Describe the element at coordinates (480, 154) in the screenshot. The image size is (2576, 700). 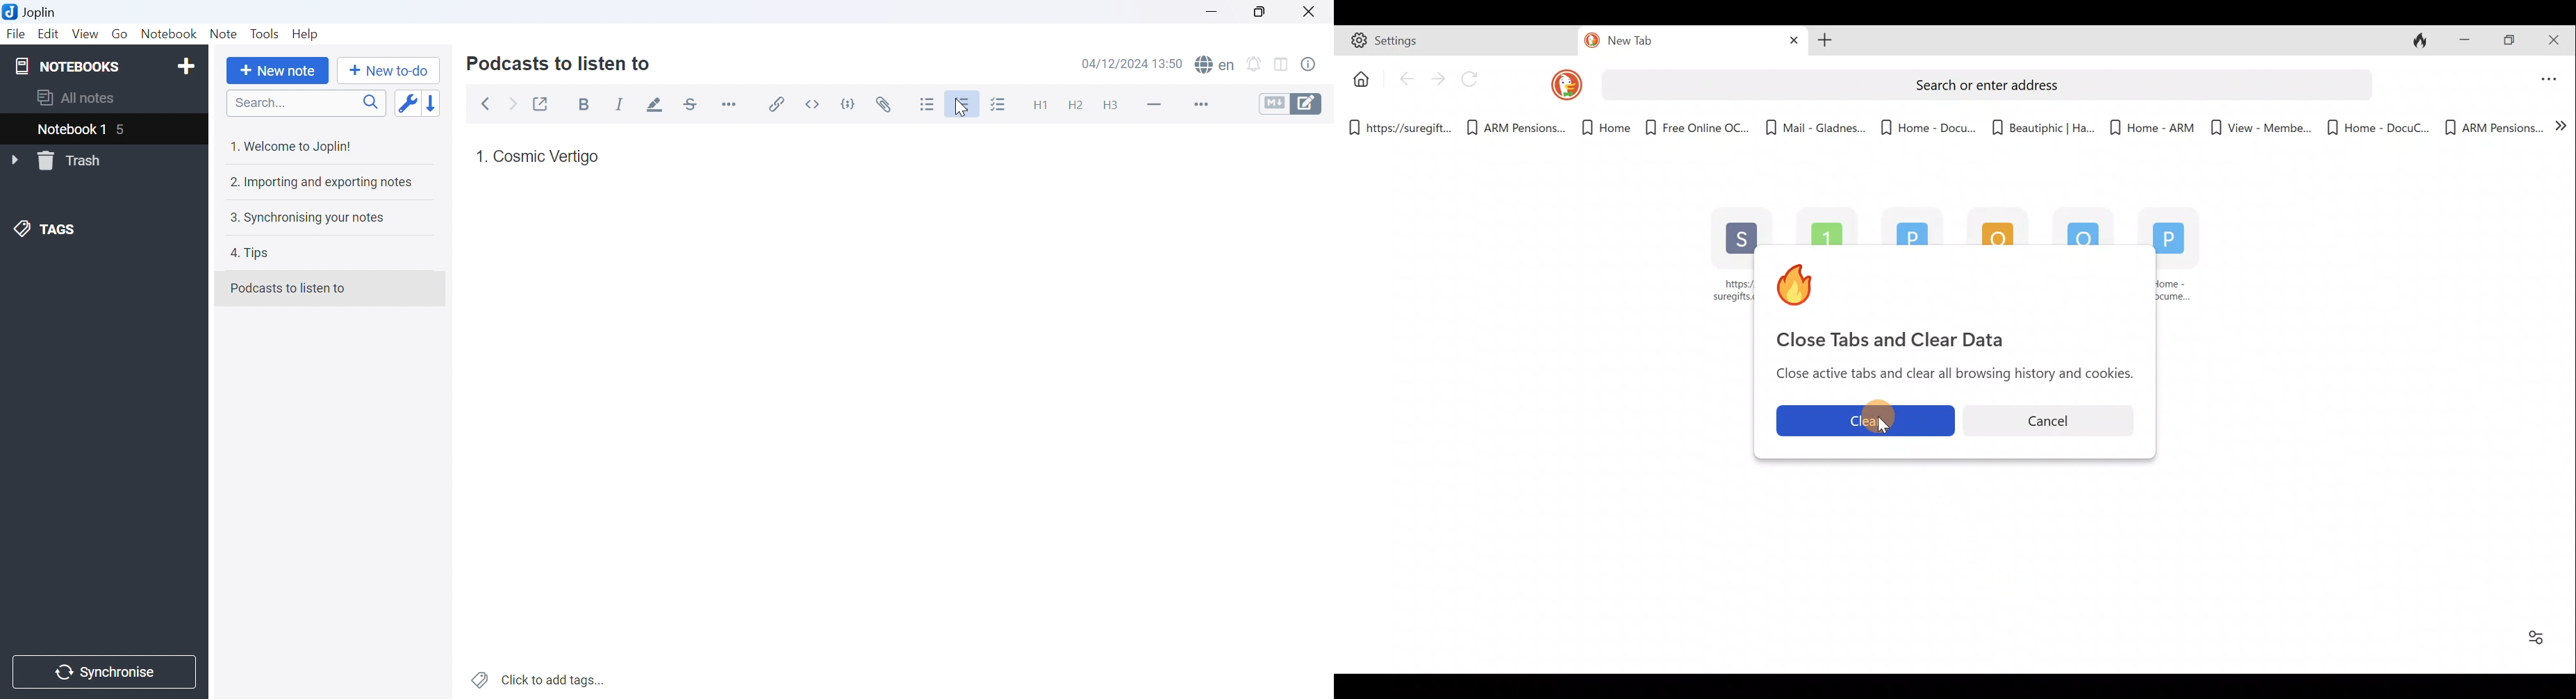
I see `1.` at that location.